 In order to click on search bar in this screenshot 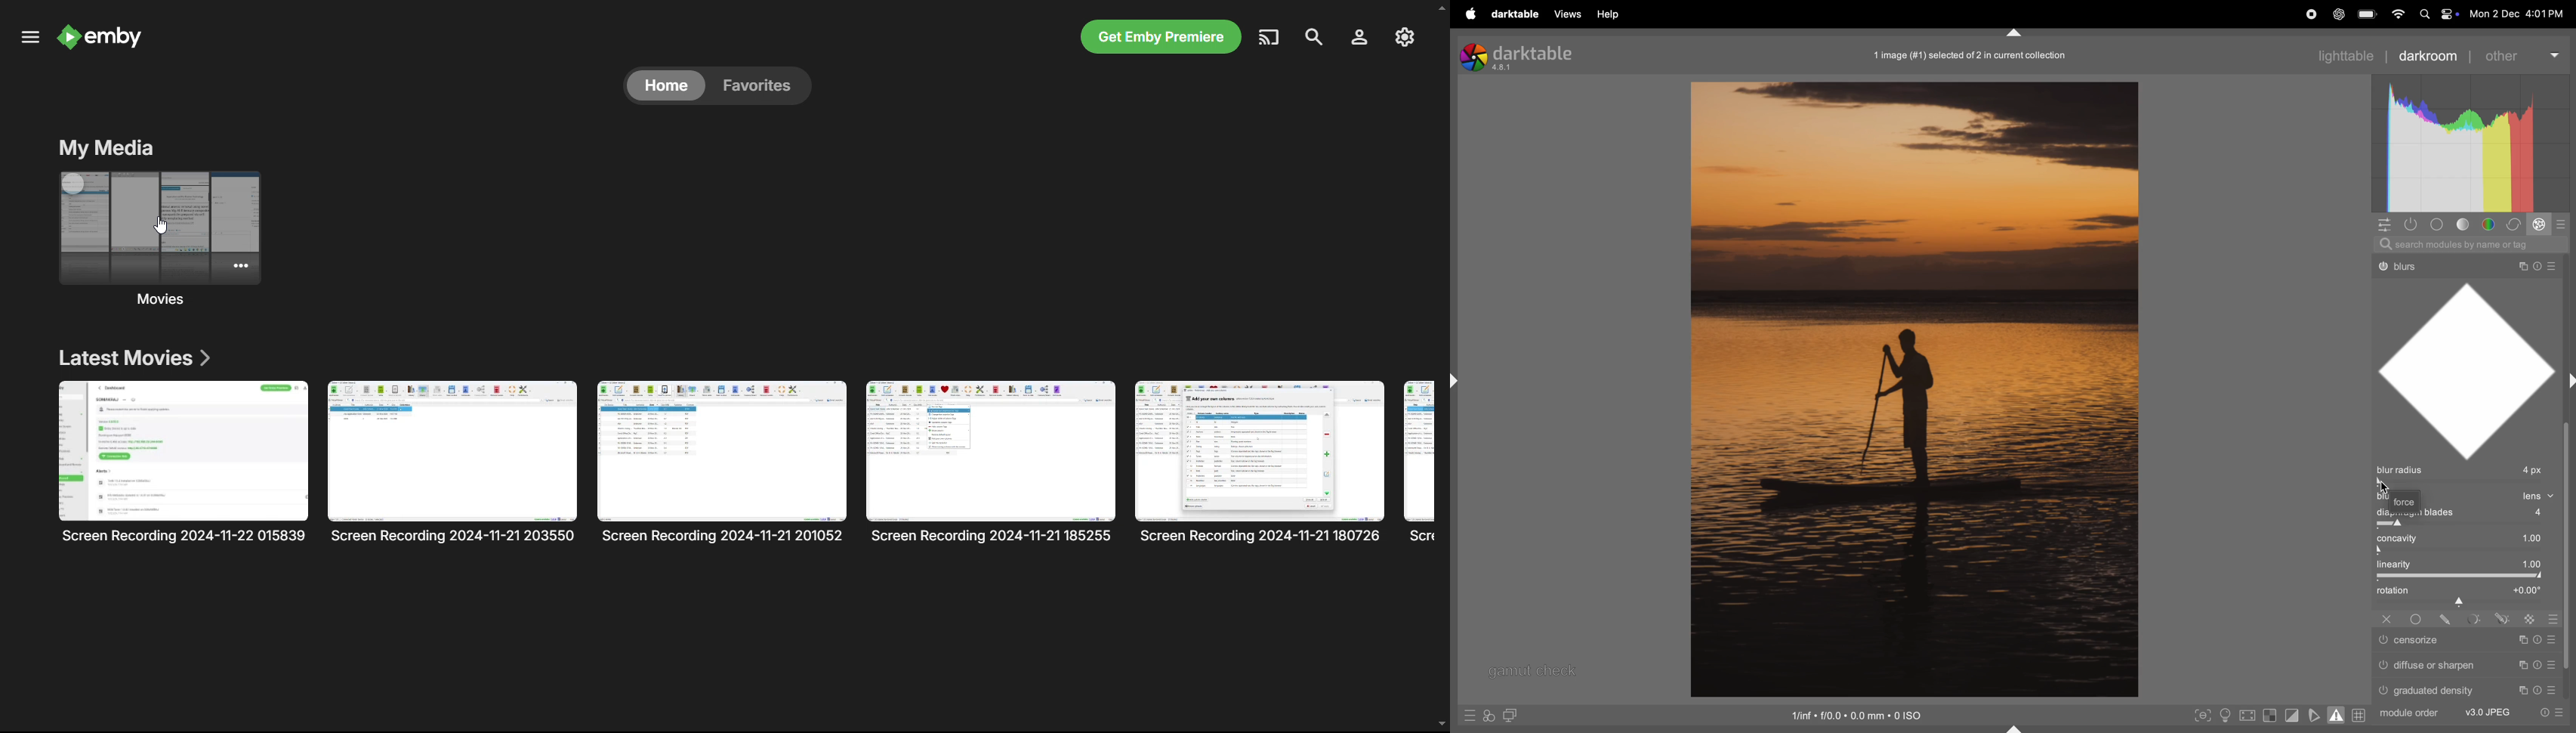, I will do `click(2474, 243)`.